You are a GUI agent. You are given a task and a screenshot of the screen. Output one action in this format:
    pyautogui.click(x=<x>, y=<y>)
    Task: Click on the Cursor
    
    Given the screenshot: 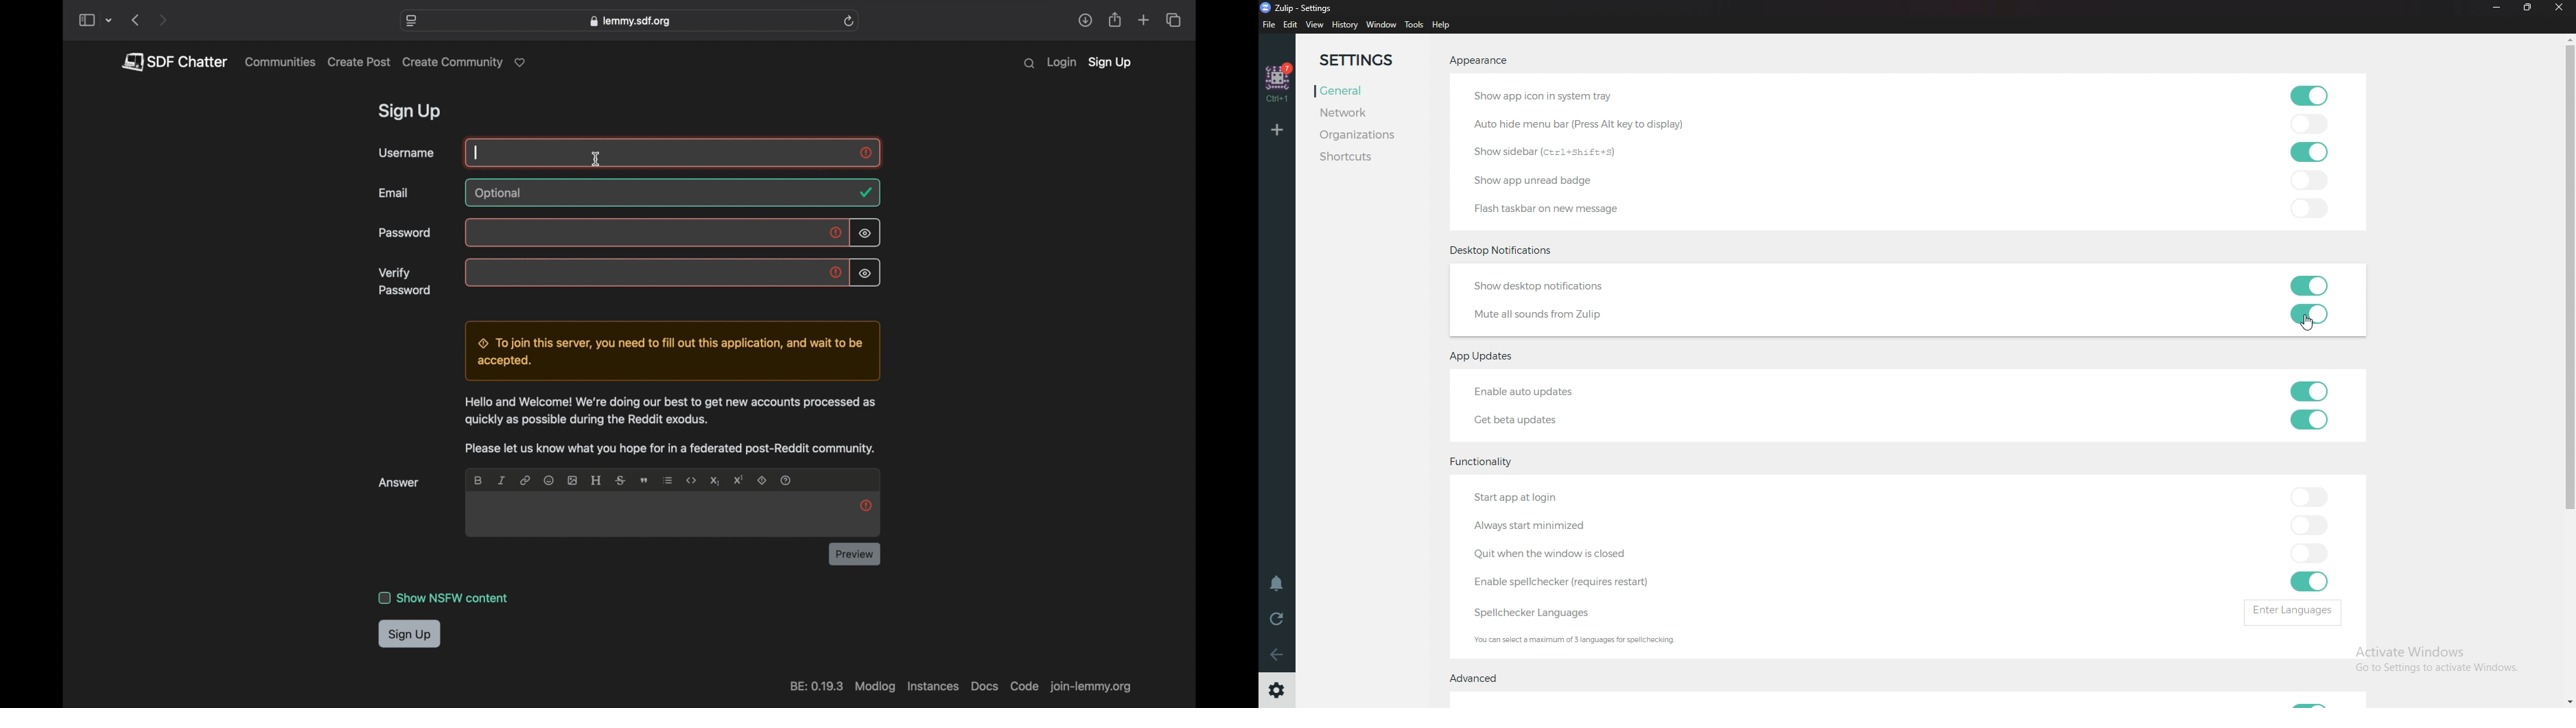 What is the action you would take?
    pyautogui.click(x=2308, y=322)
    